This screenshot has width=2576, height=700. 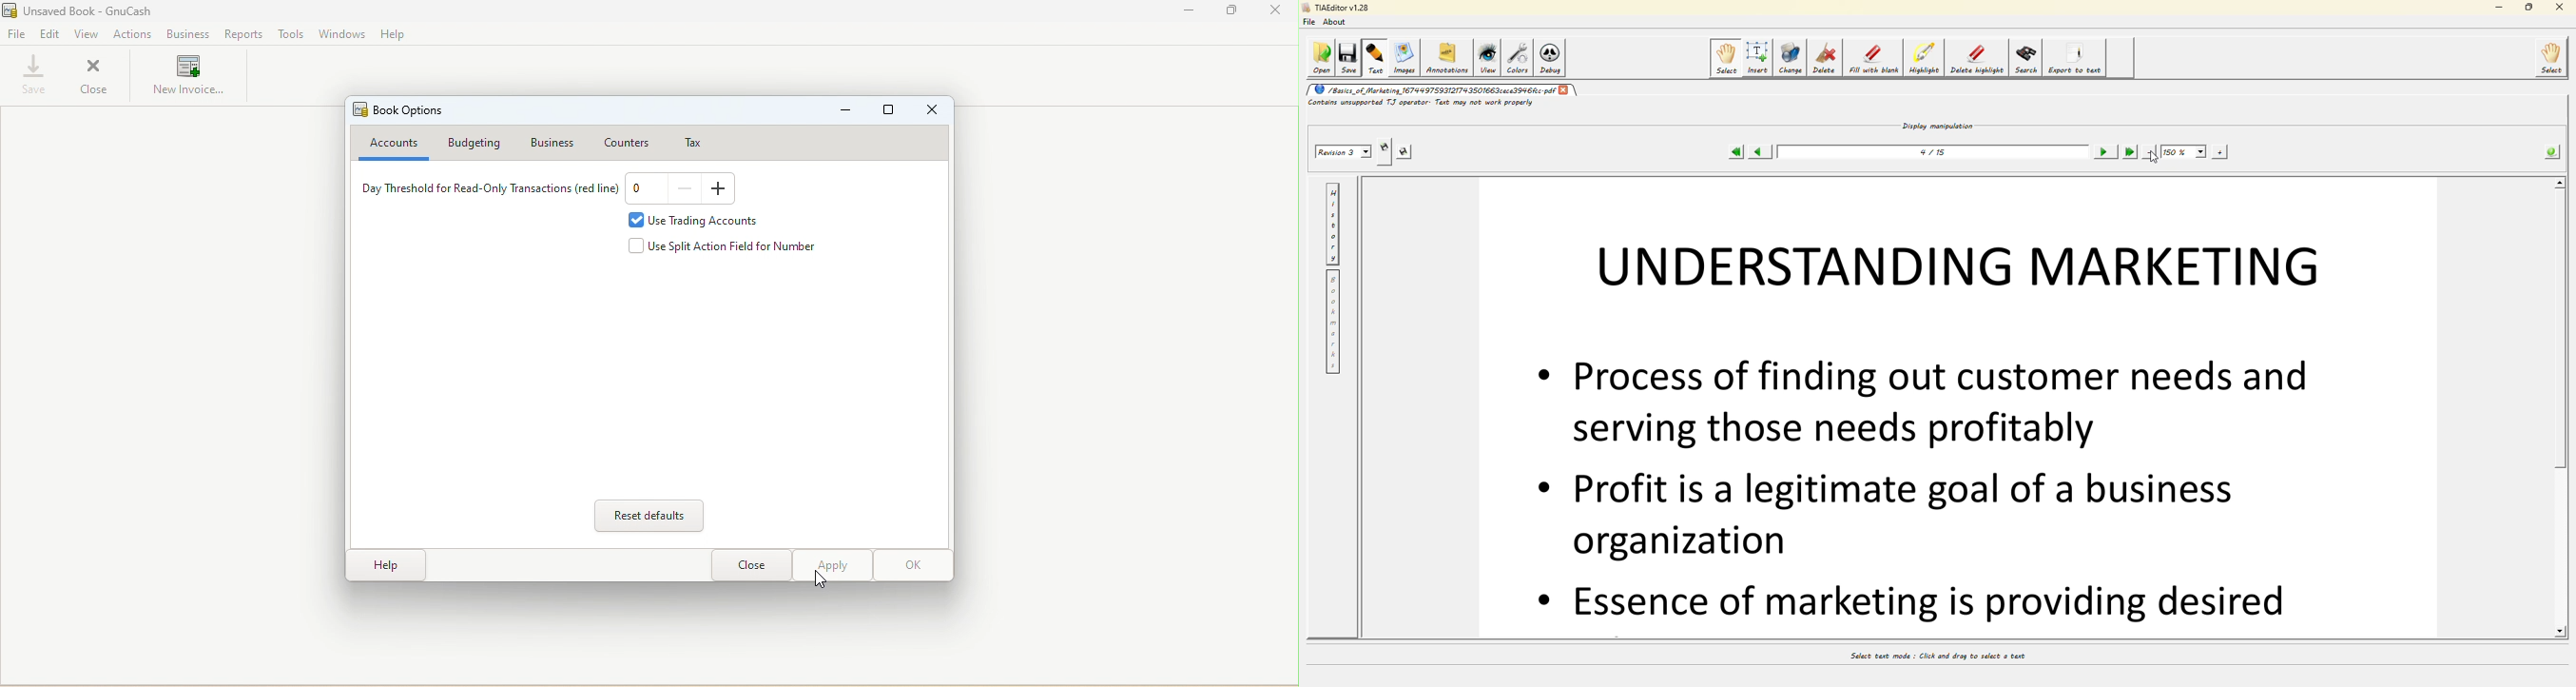 I want to click on Actions, so click(x=134, y=34).